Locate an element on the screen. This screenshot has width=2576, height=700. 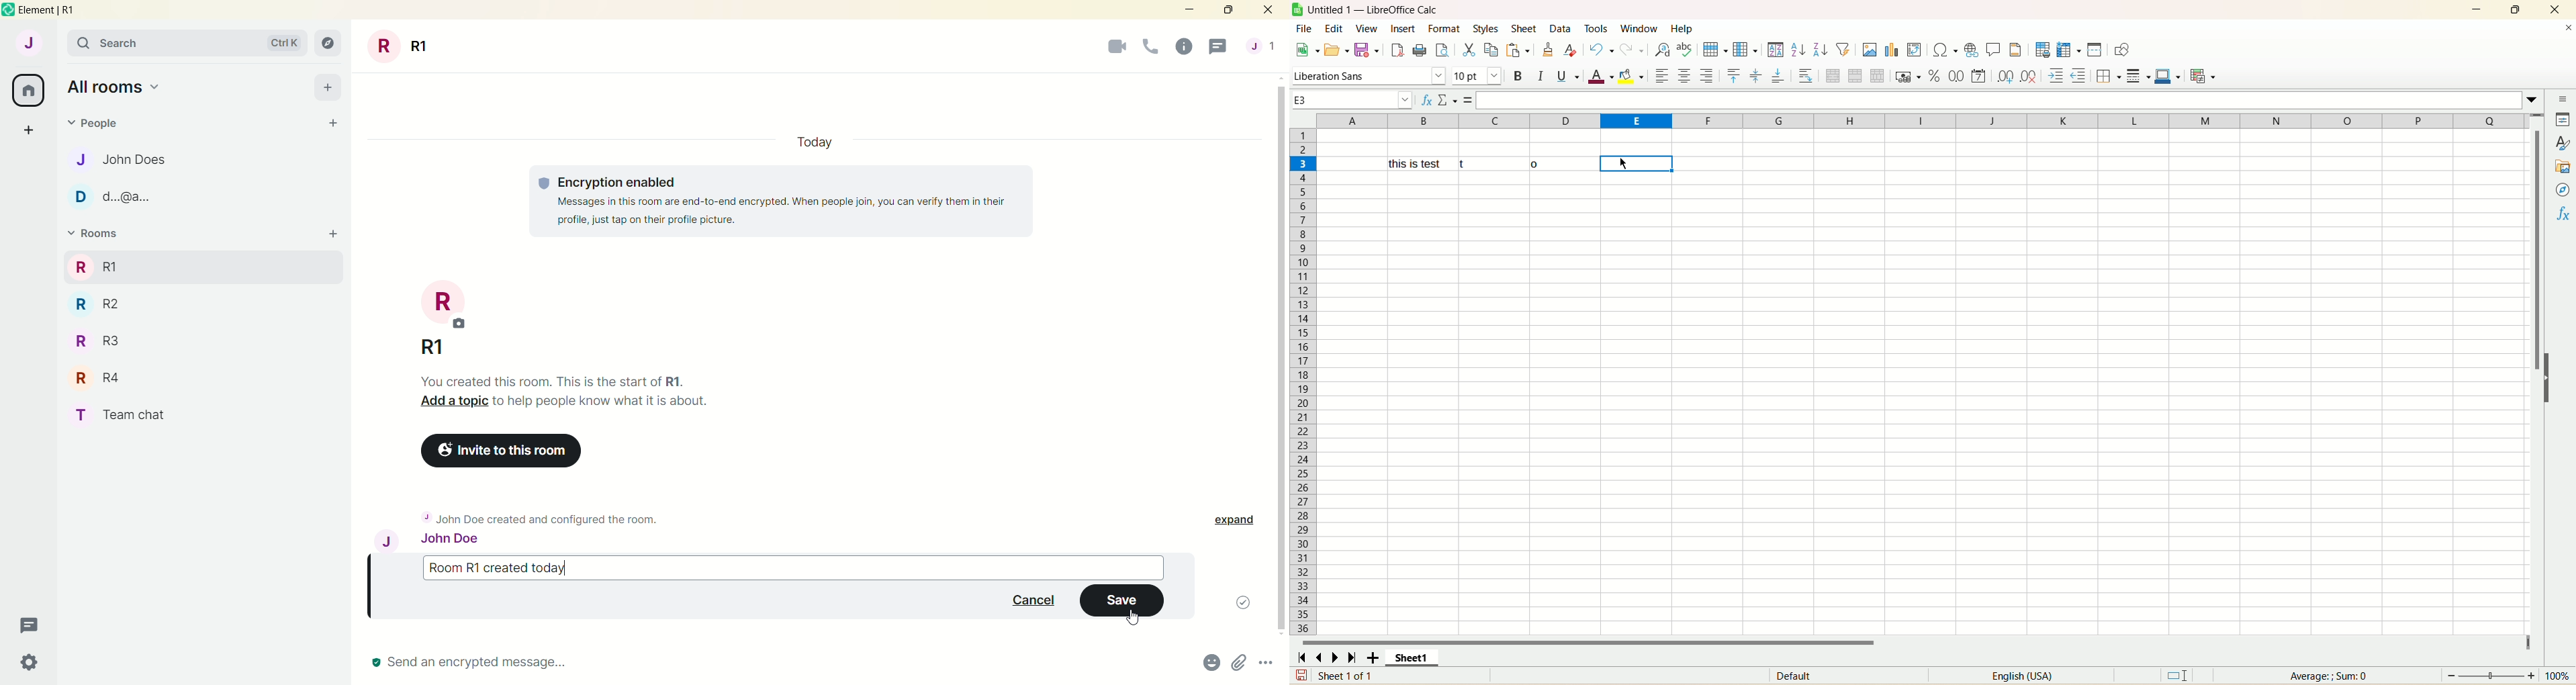
R R2 is located at coordinates (118, 302).